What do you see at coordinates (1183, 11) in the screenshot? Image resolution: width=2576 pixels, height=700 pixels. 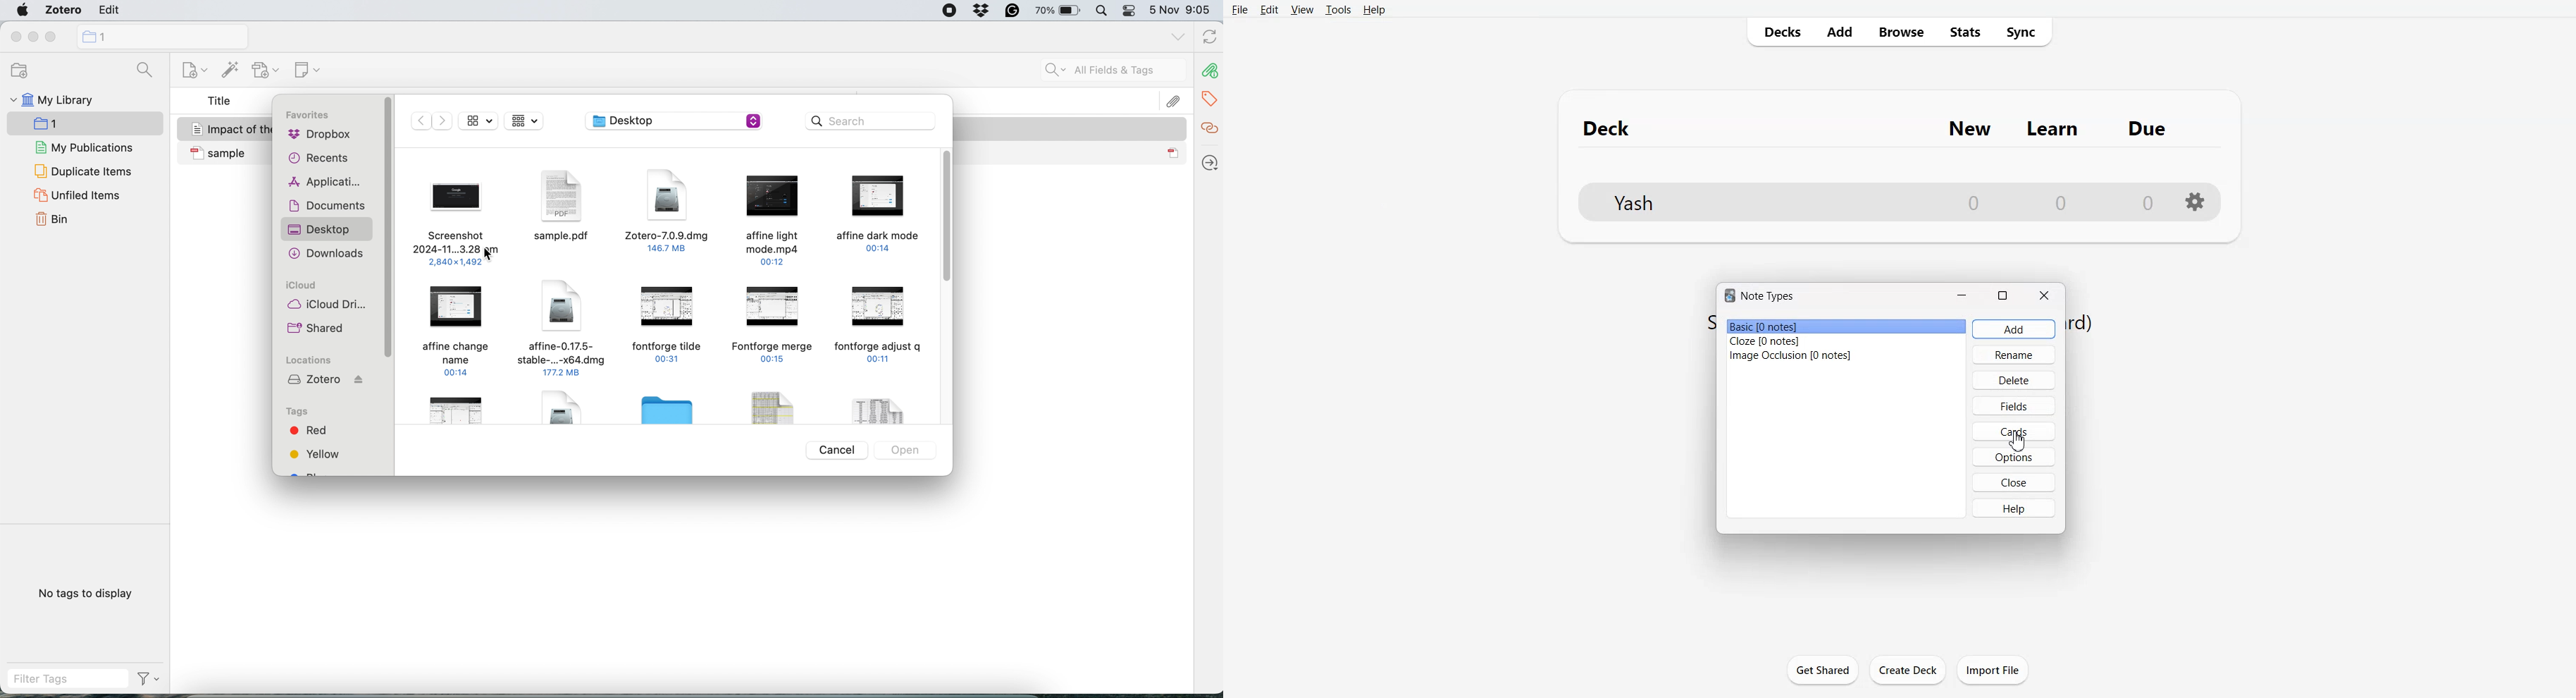 I see `5 Nov 9:05` at bounding box center [1183, 11].